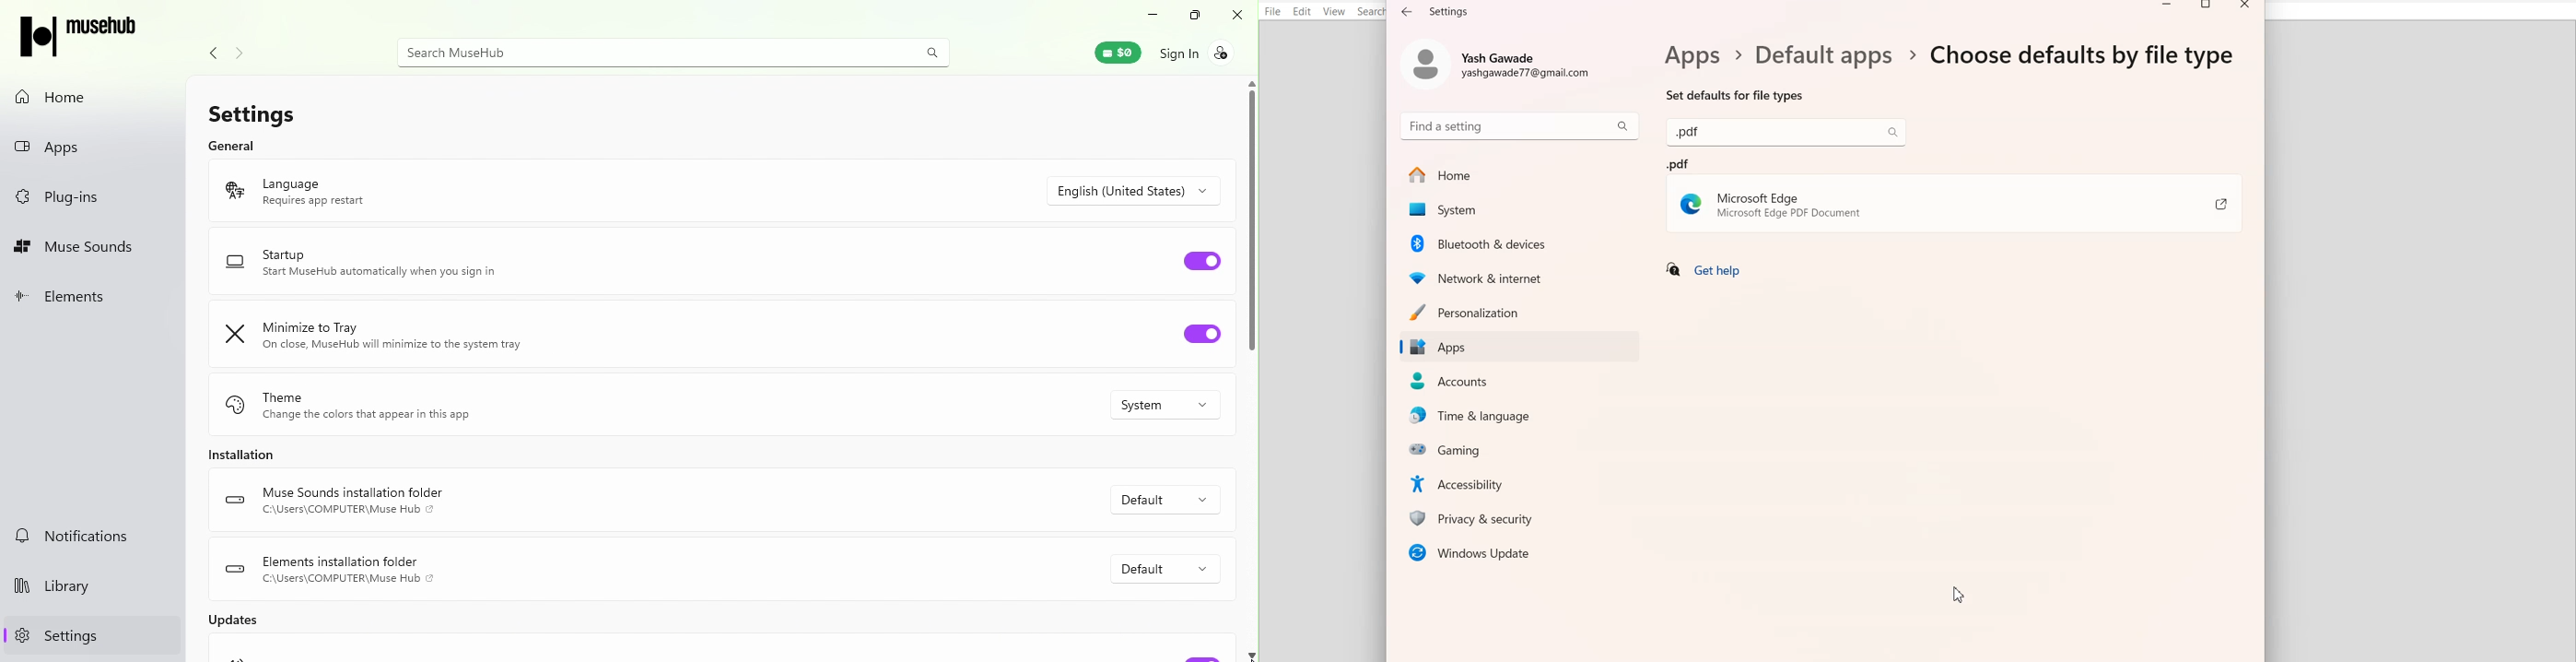 The height and width of the screenshot is (672, 2576). Describe the element at coordinates (1251, 371) in the screenshot. I see `Vertical scroll bar` at that location.